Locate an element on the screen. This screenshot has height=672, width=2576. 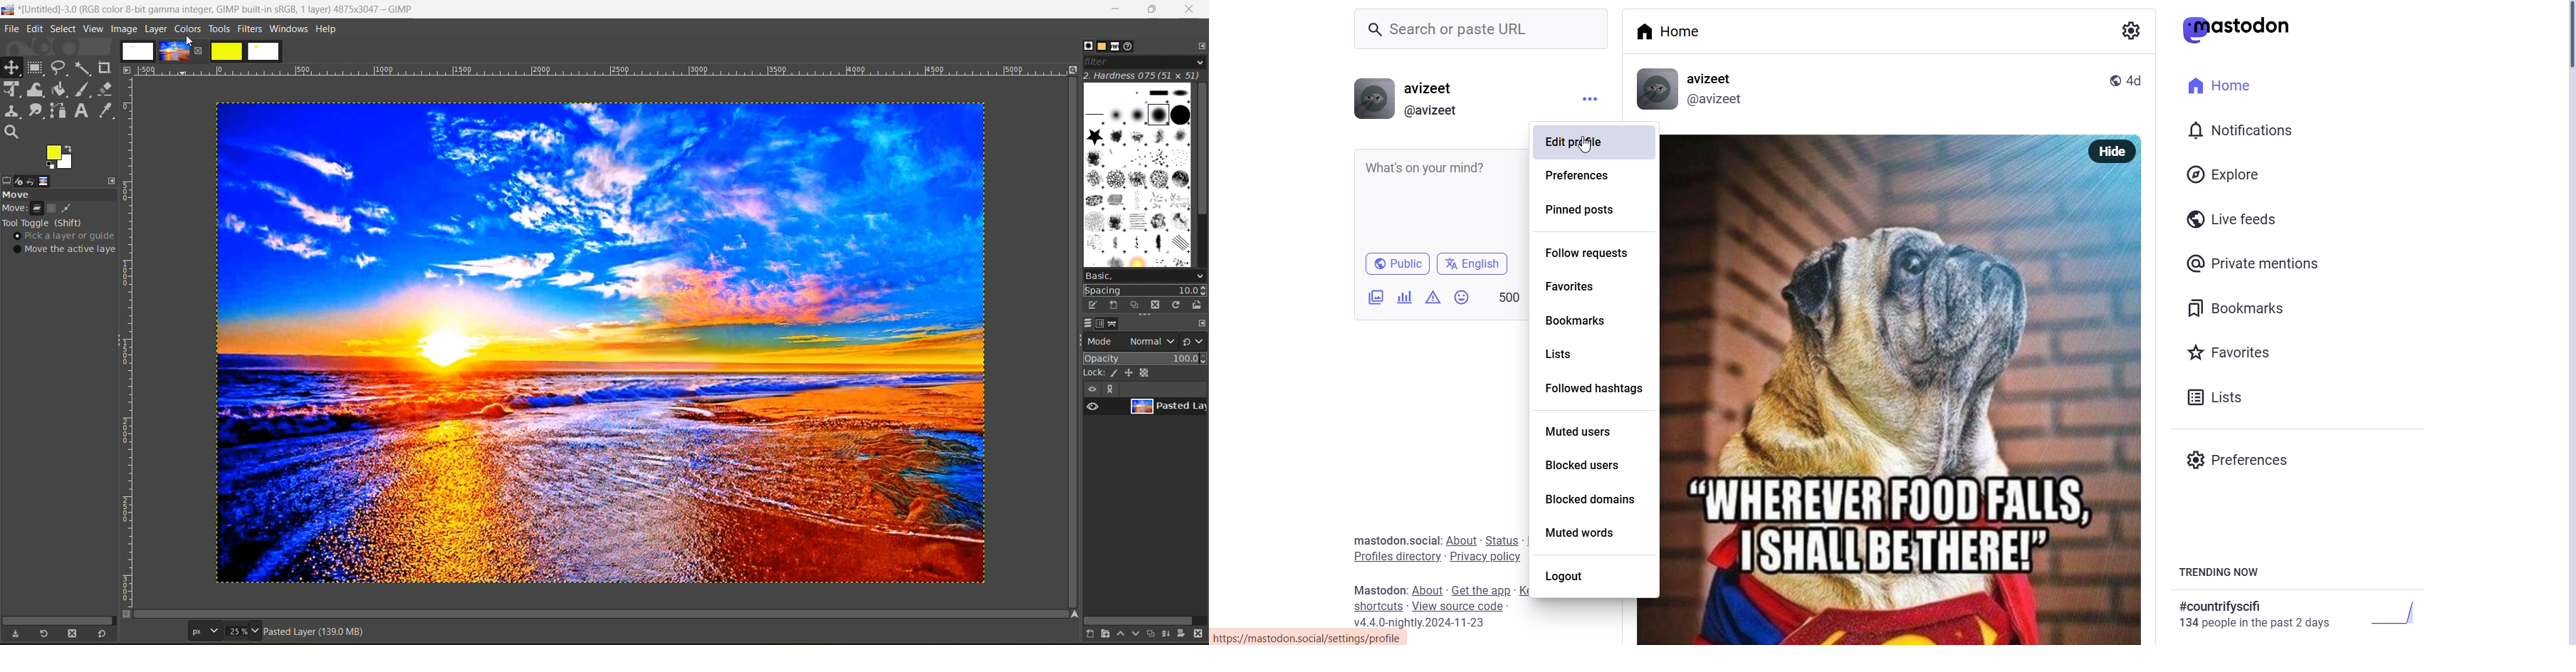
search is located at coordinates (1478, 28).